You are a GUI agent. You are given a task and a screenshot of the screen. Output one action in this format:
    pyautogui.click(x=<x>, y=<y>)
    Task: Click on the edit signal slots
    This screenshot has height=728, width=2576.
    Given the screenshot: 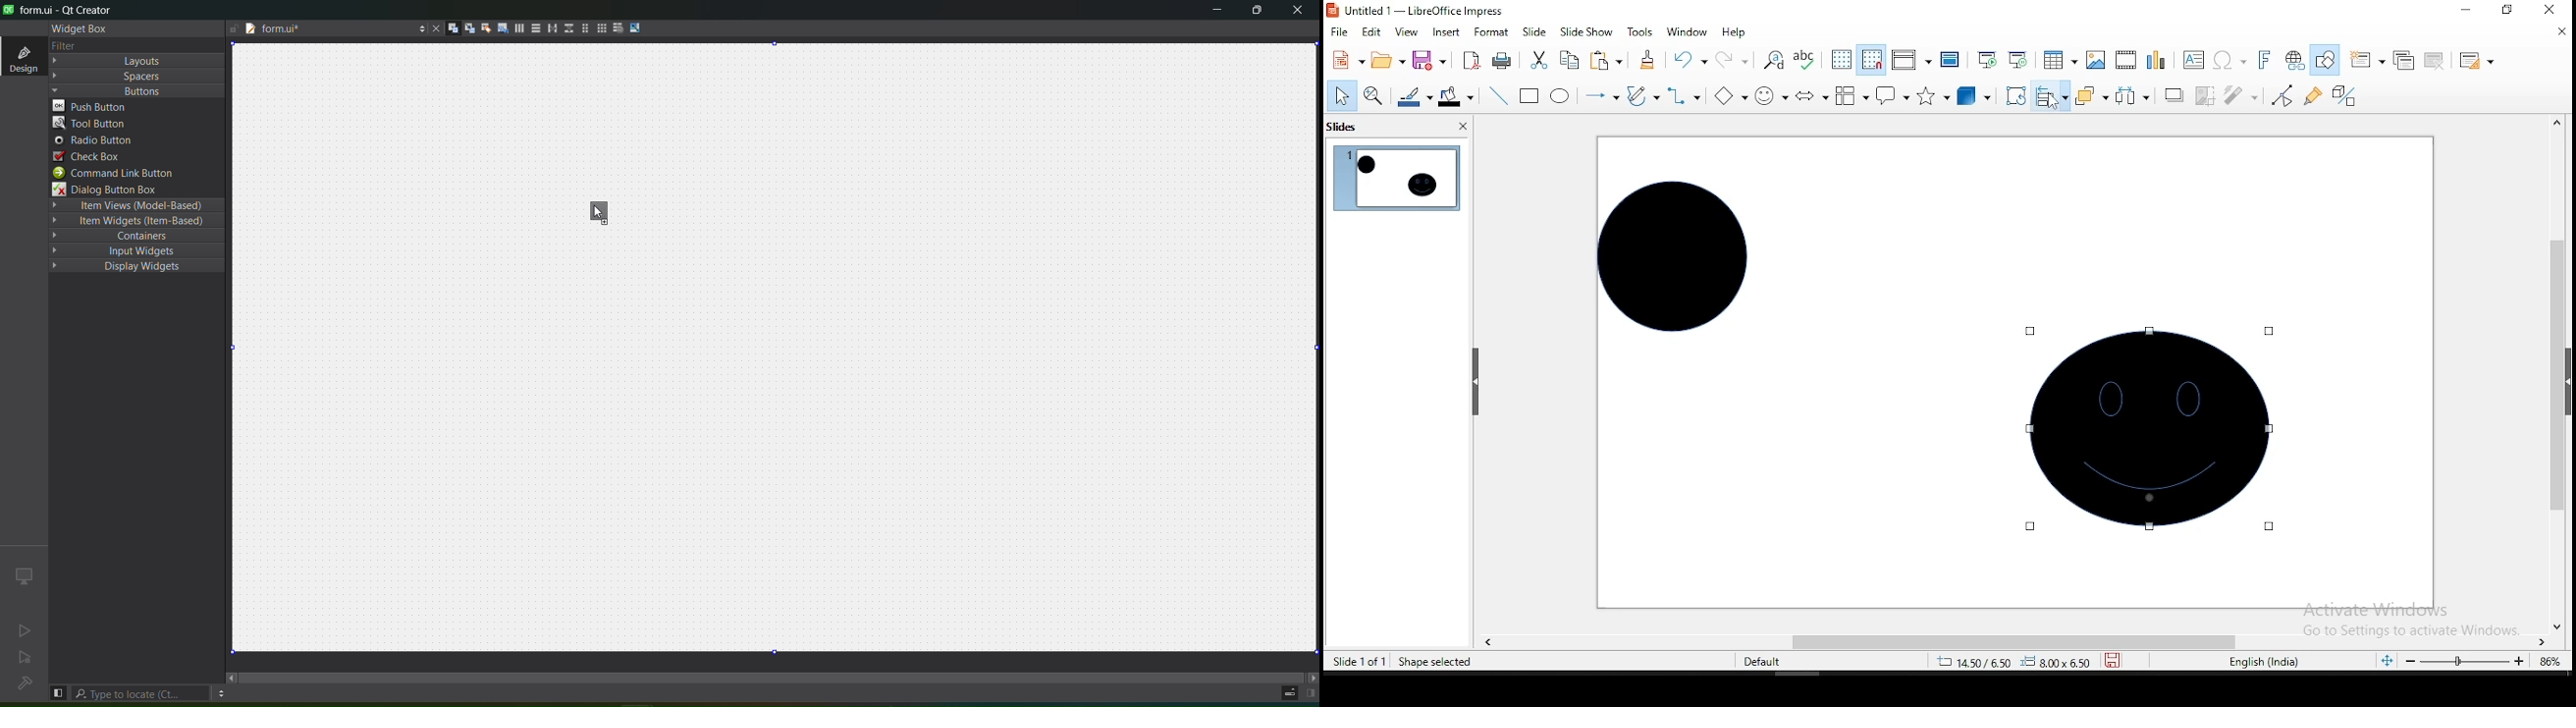 What is the action you would take?
    pyautogui.click(x=466, y=26)
    